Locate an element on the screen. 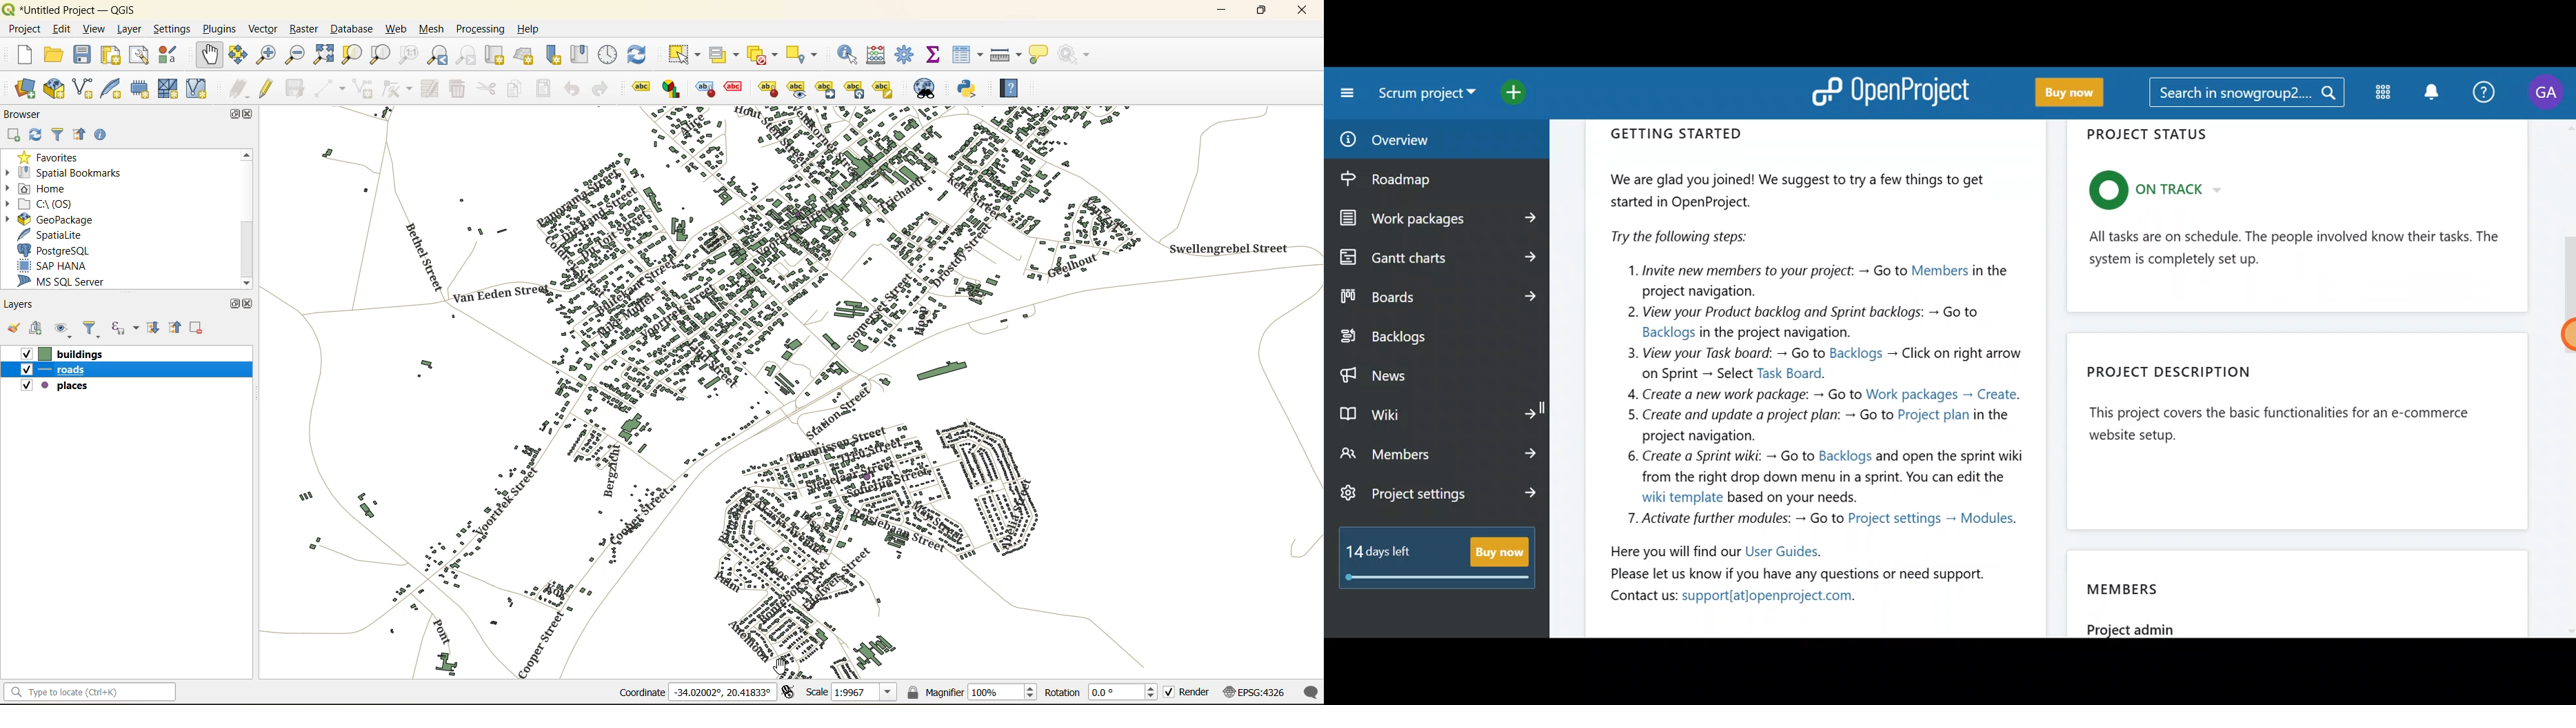 The image size is (2576, 728). edits is located at coordinates (240, 88).